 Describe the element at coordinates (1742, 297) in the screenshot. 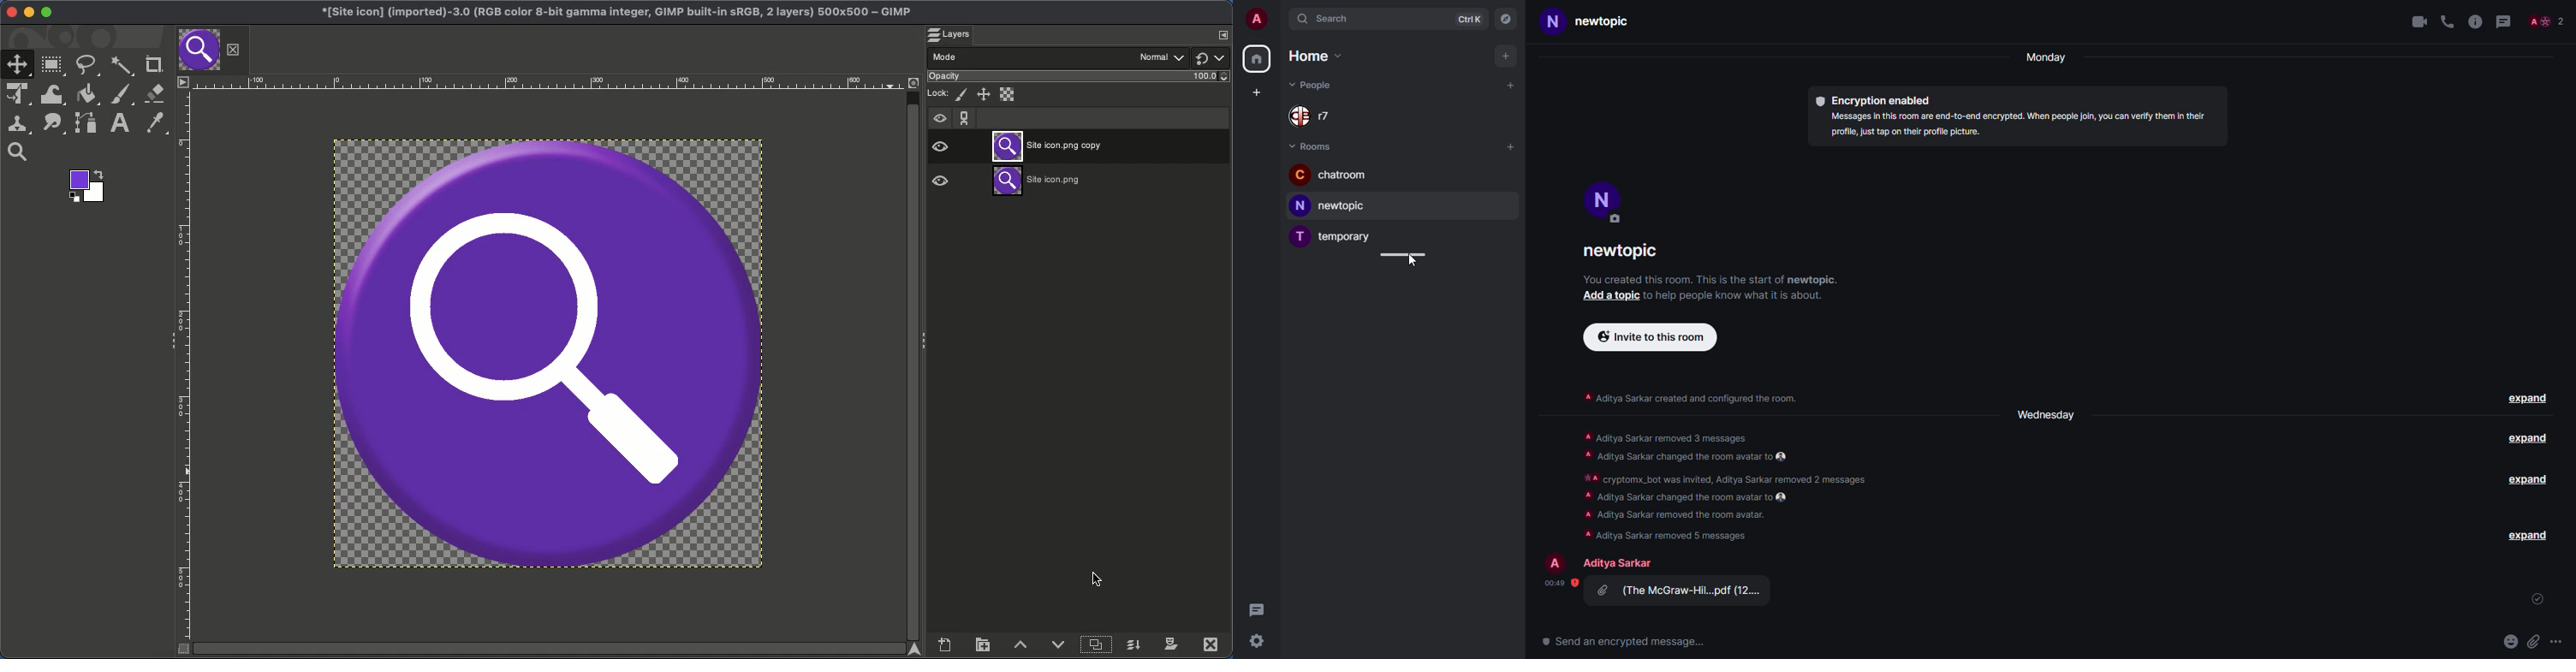

I see `: to help people know what it is about.` at that location.